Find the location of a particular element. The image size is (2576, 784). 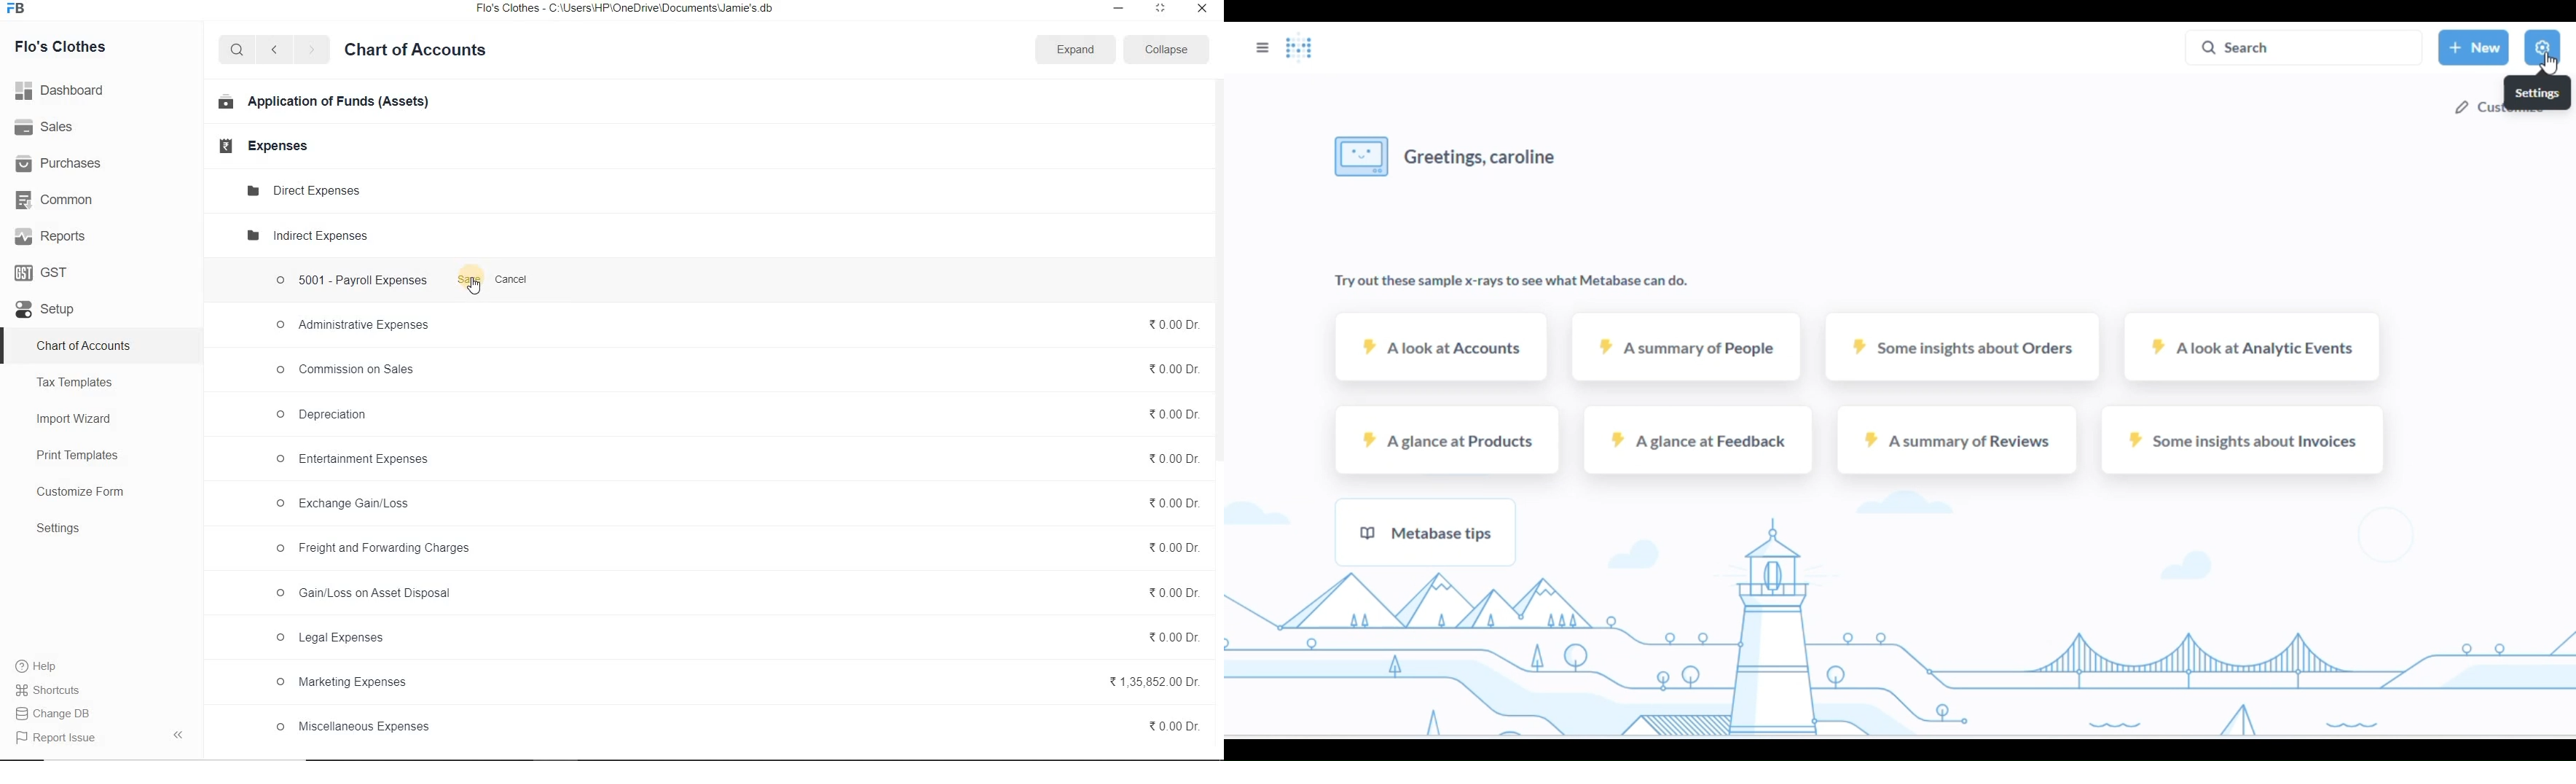

search is located at coordinates (2305, 47).